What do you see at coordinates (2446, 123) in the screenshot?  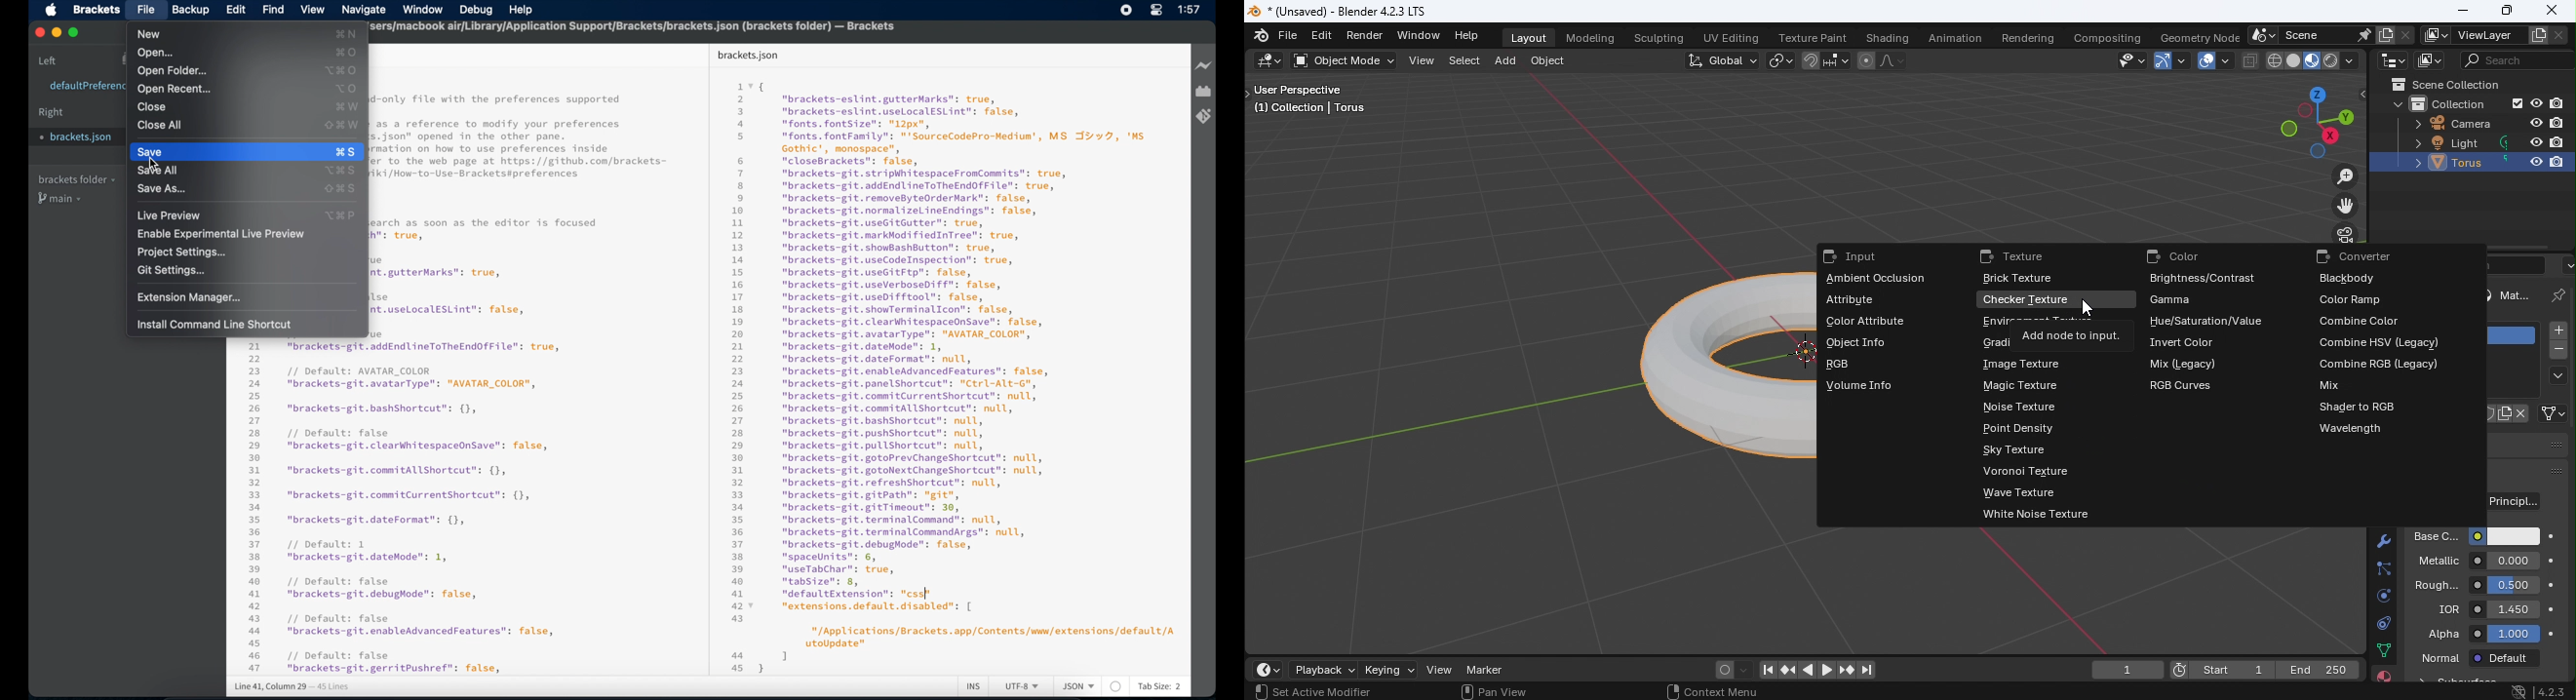 I see `Camera` at bounding box center [2446, 123].